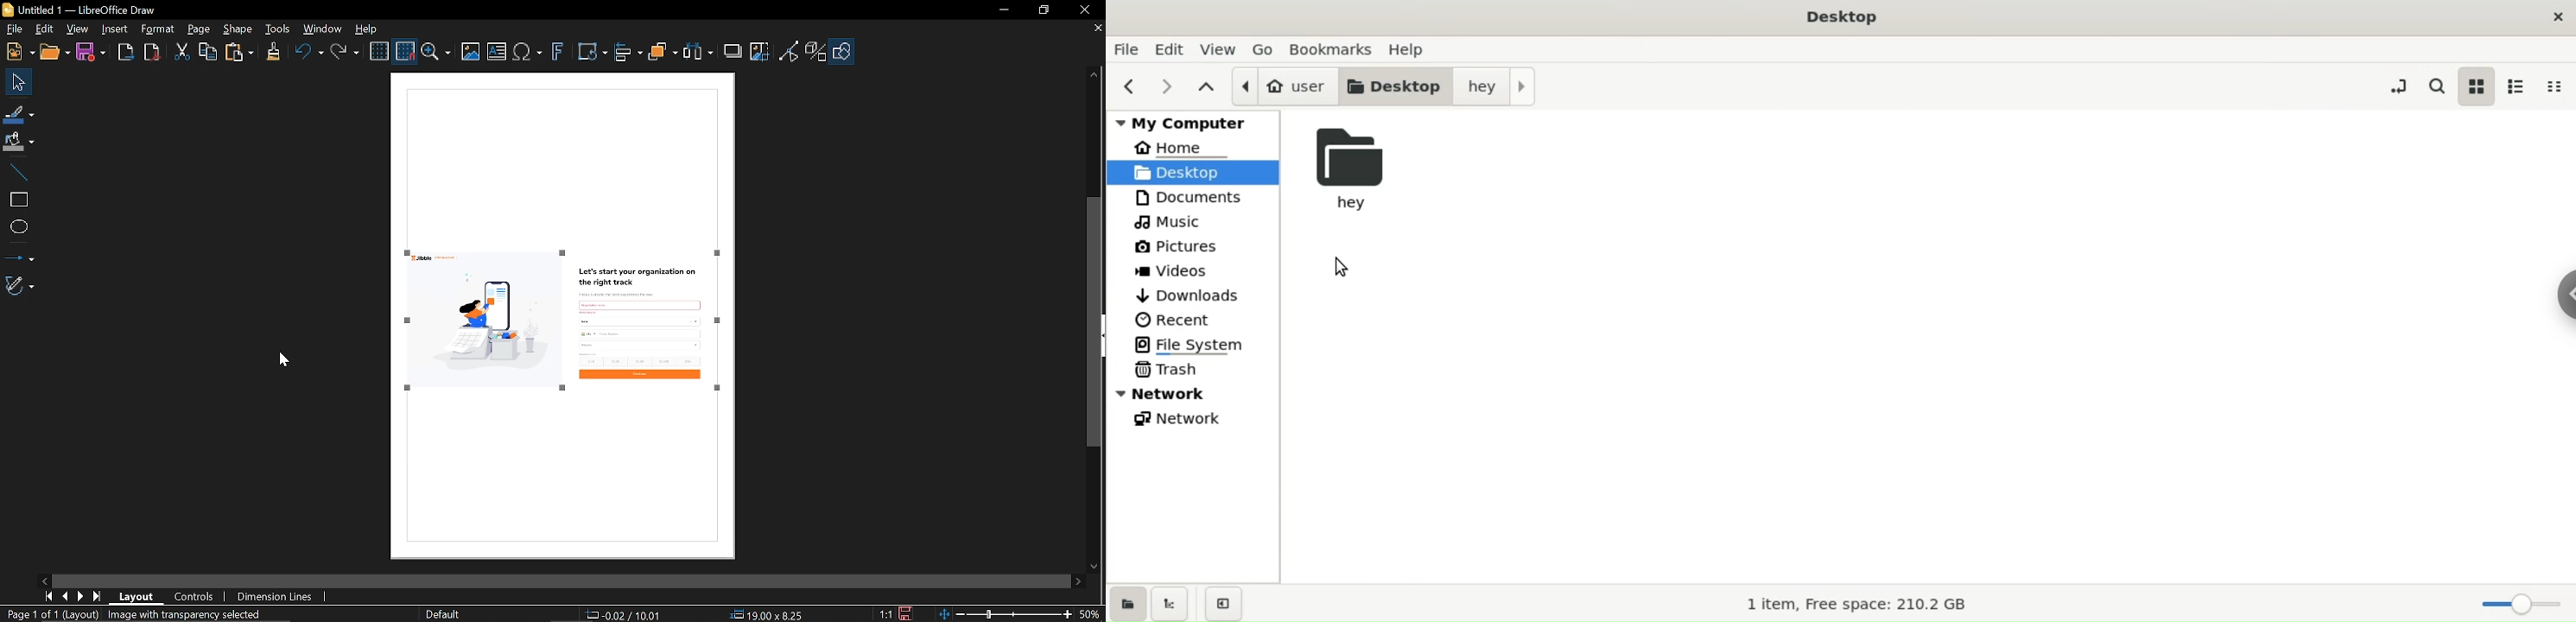 The height and width of the screenshot is (644, 2576). I want to click on Insert image, so click(472, 54).